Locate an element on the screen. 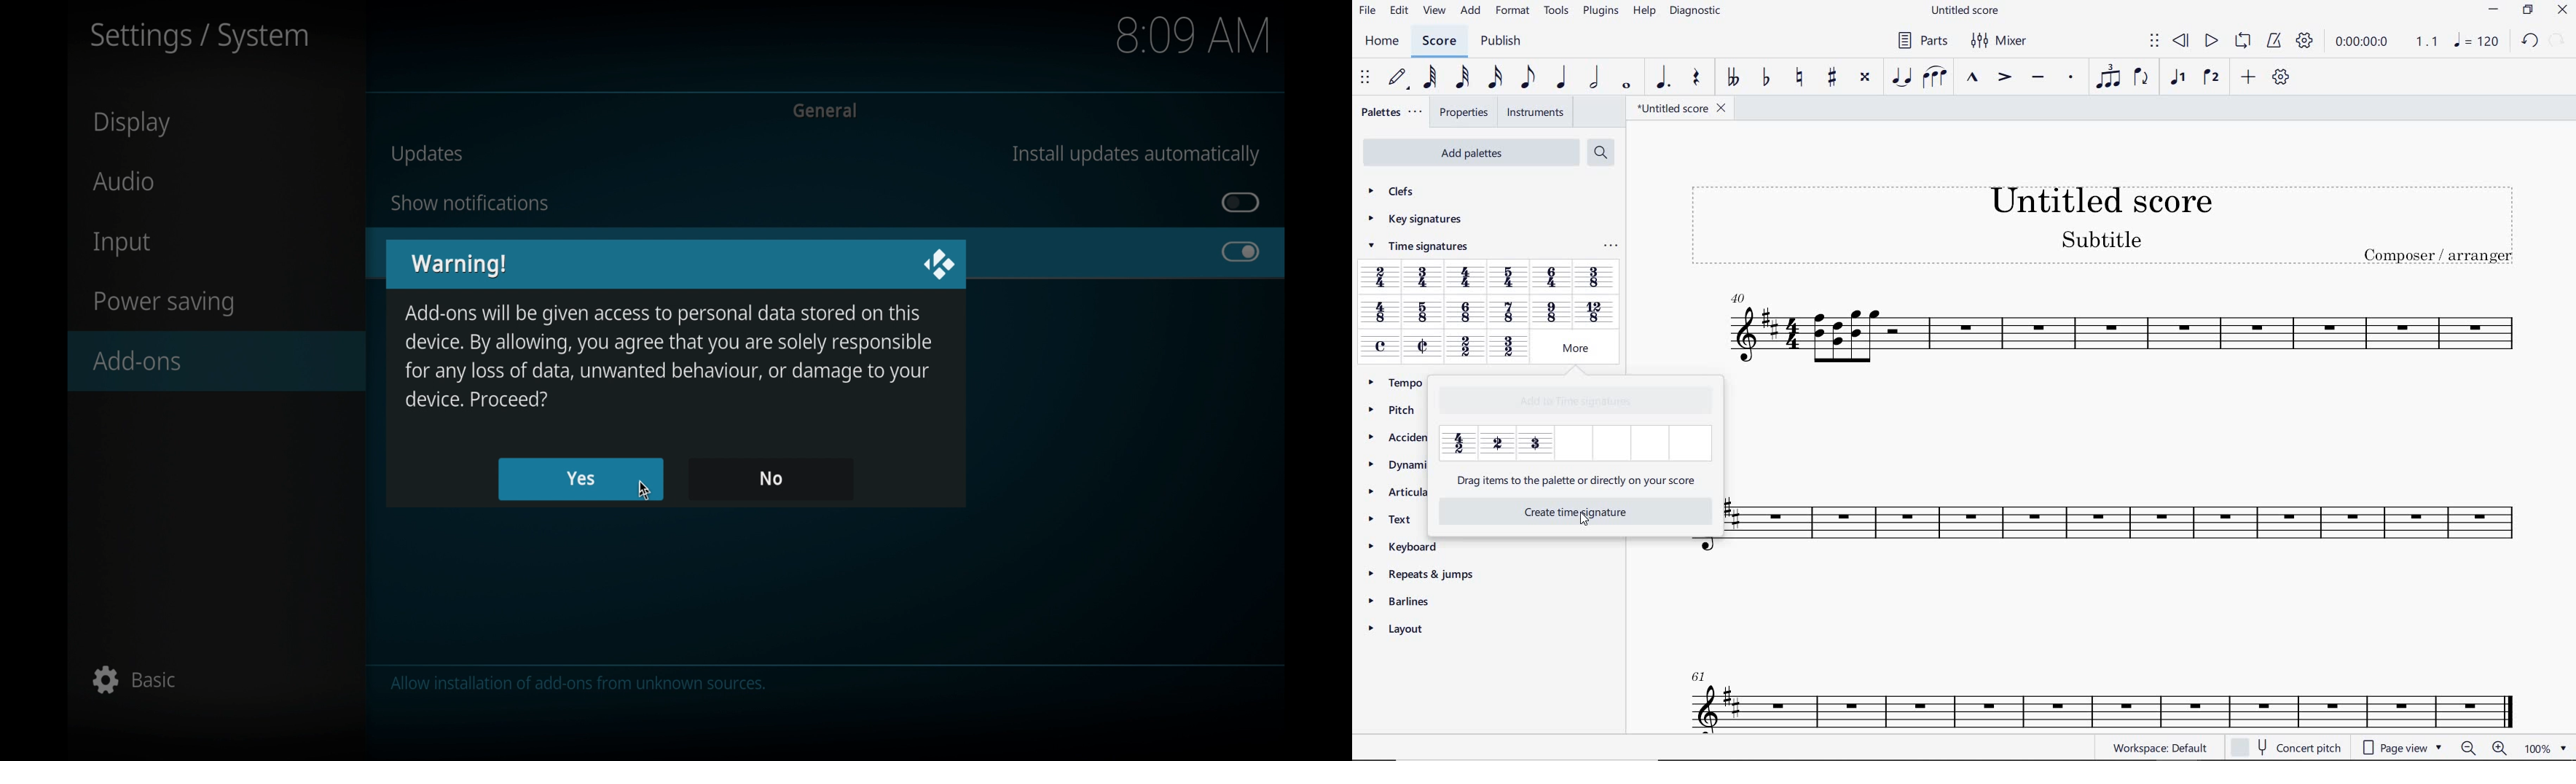  power saving is located at coordinates (165, 304).